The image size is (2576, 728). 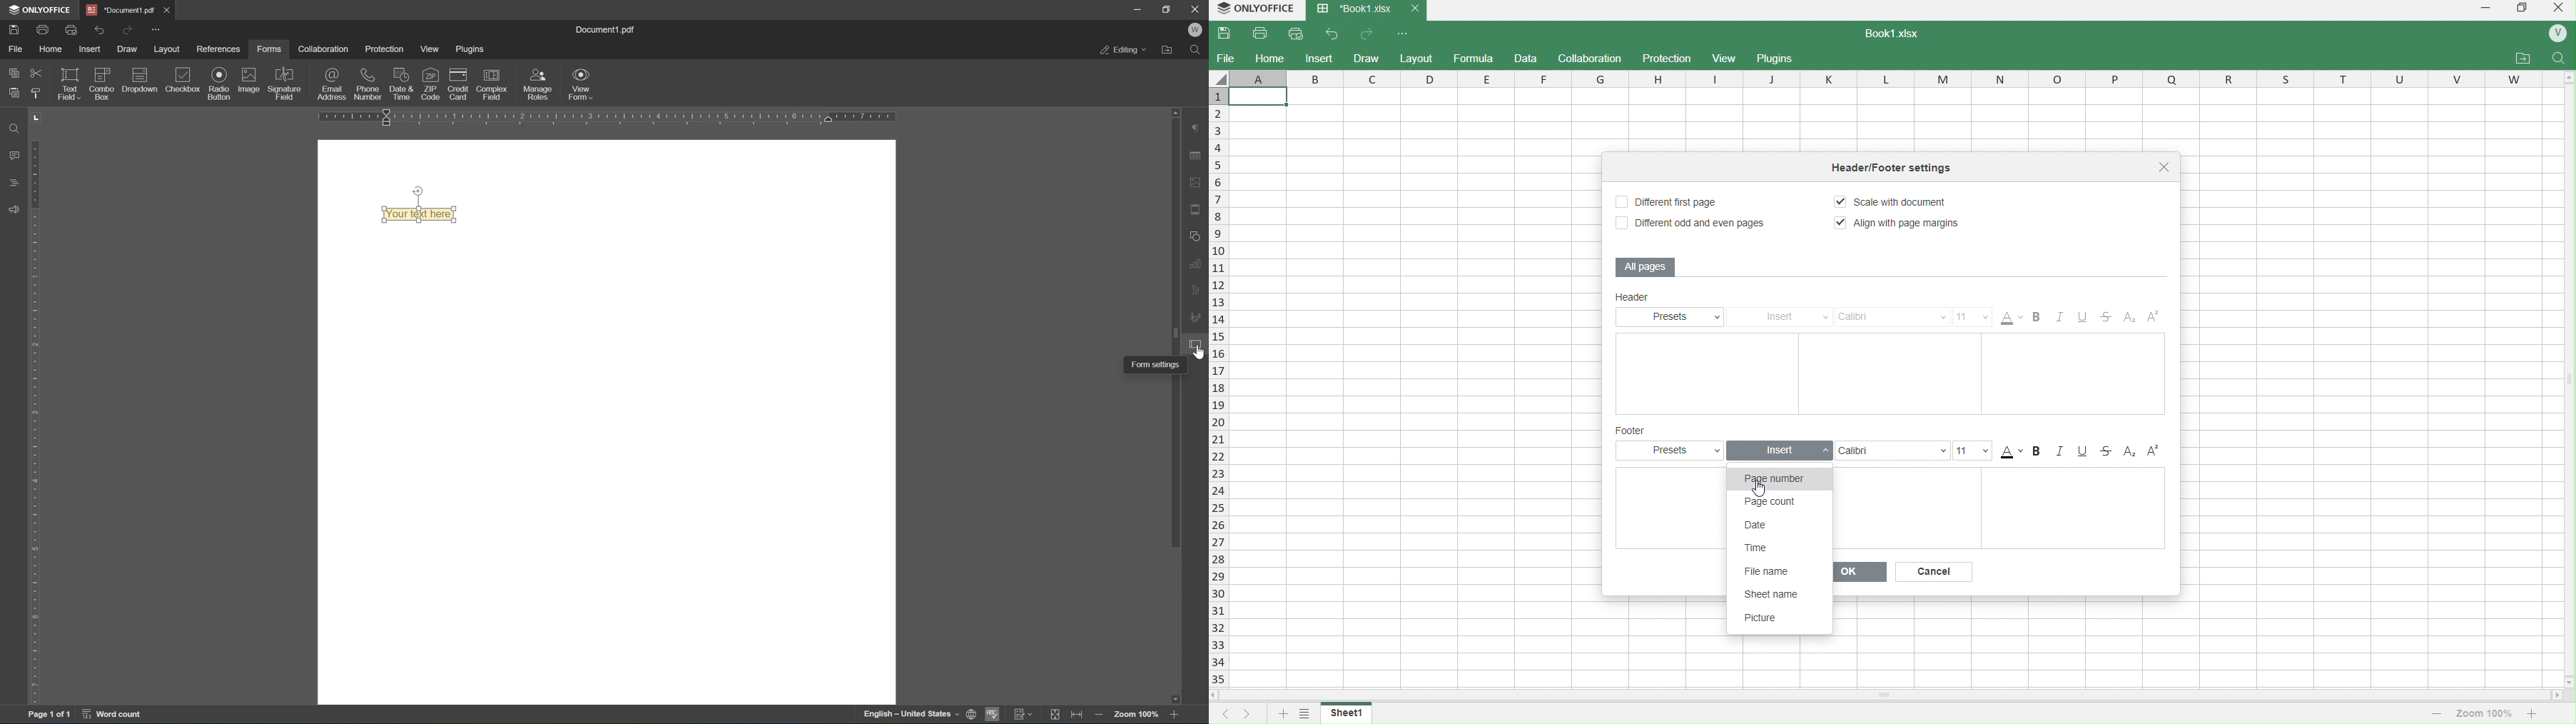 What do you see at coordinates (17, 49) in the screenshot?
I see `file` at bounding box center [17, 49].